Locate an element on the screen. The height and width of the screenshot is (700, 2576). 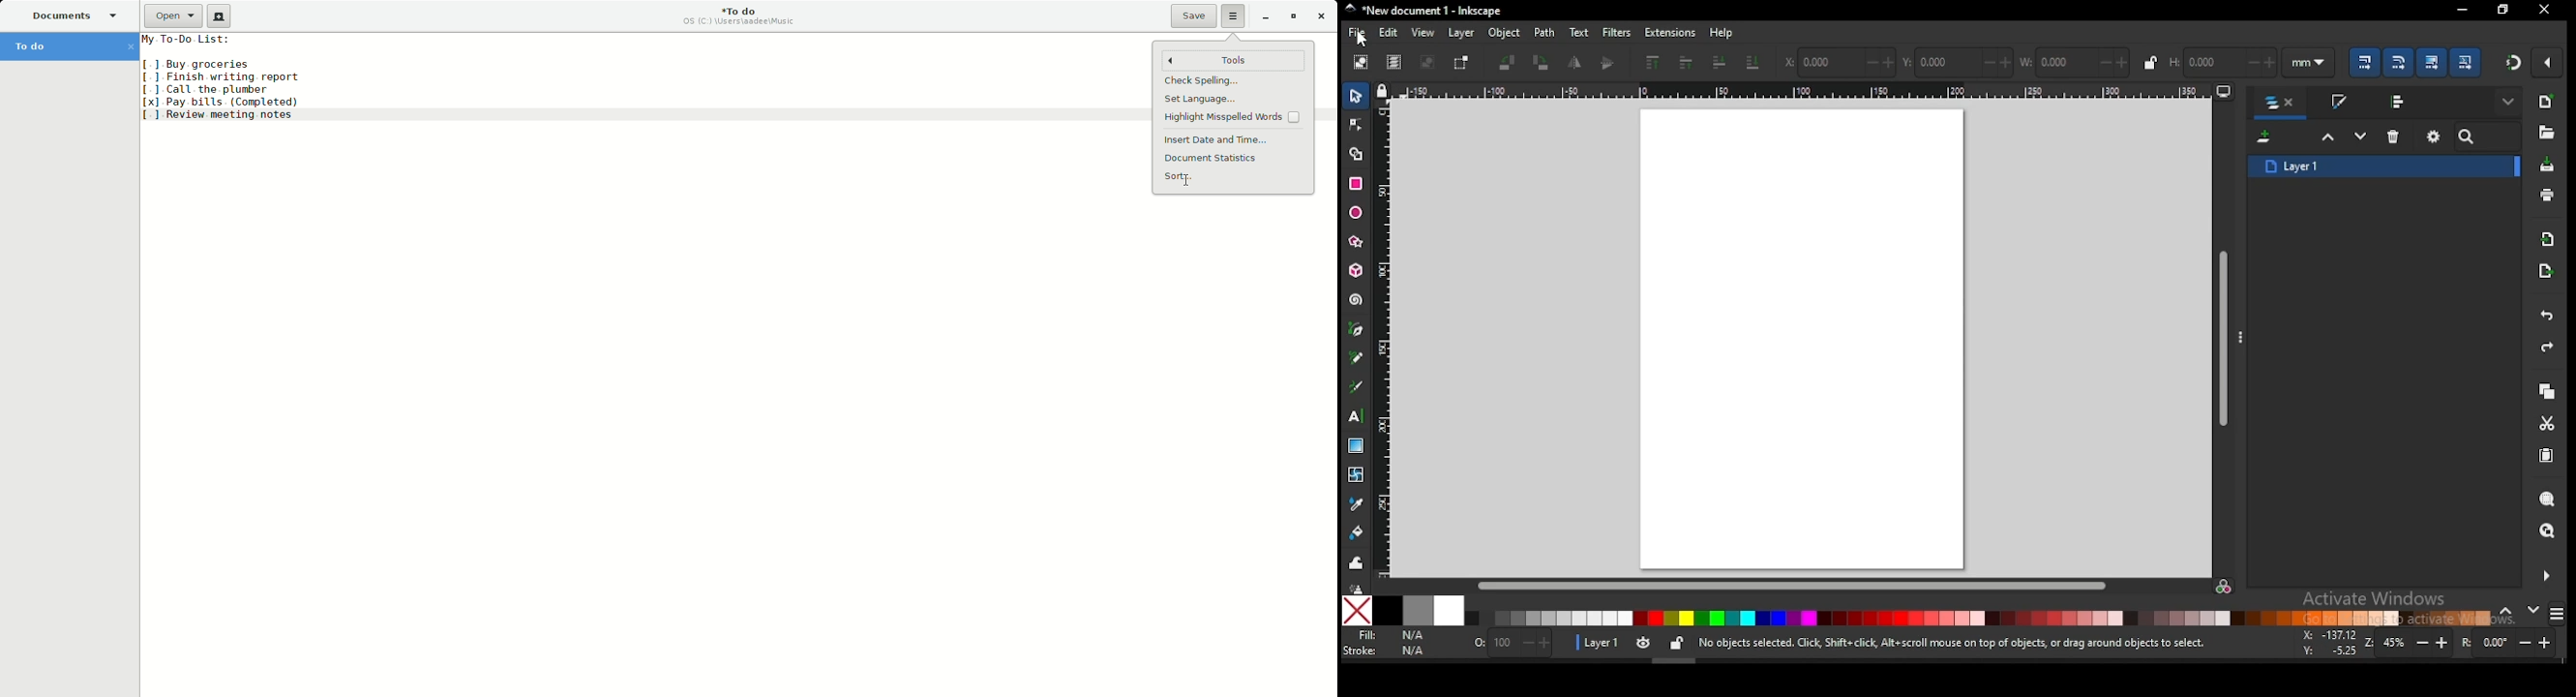
layer is located at coordinates (1461, 33).